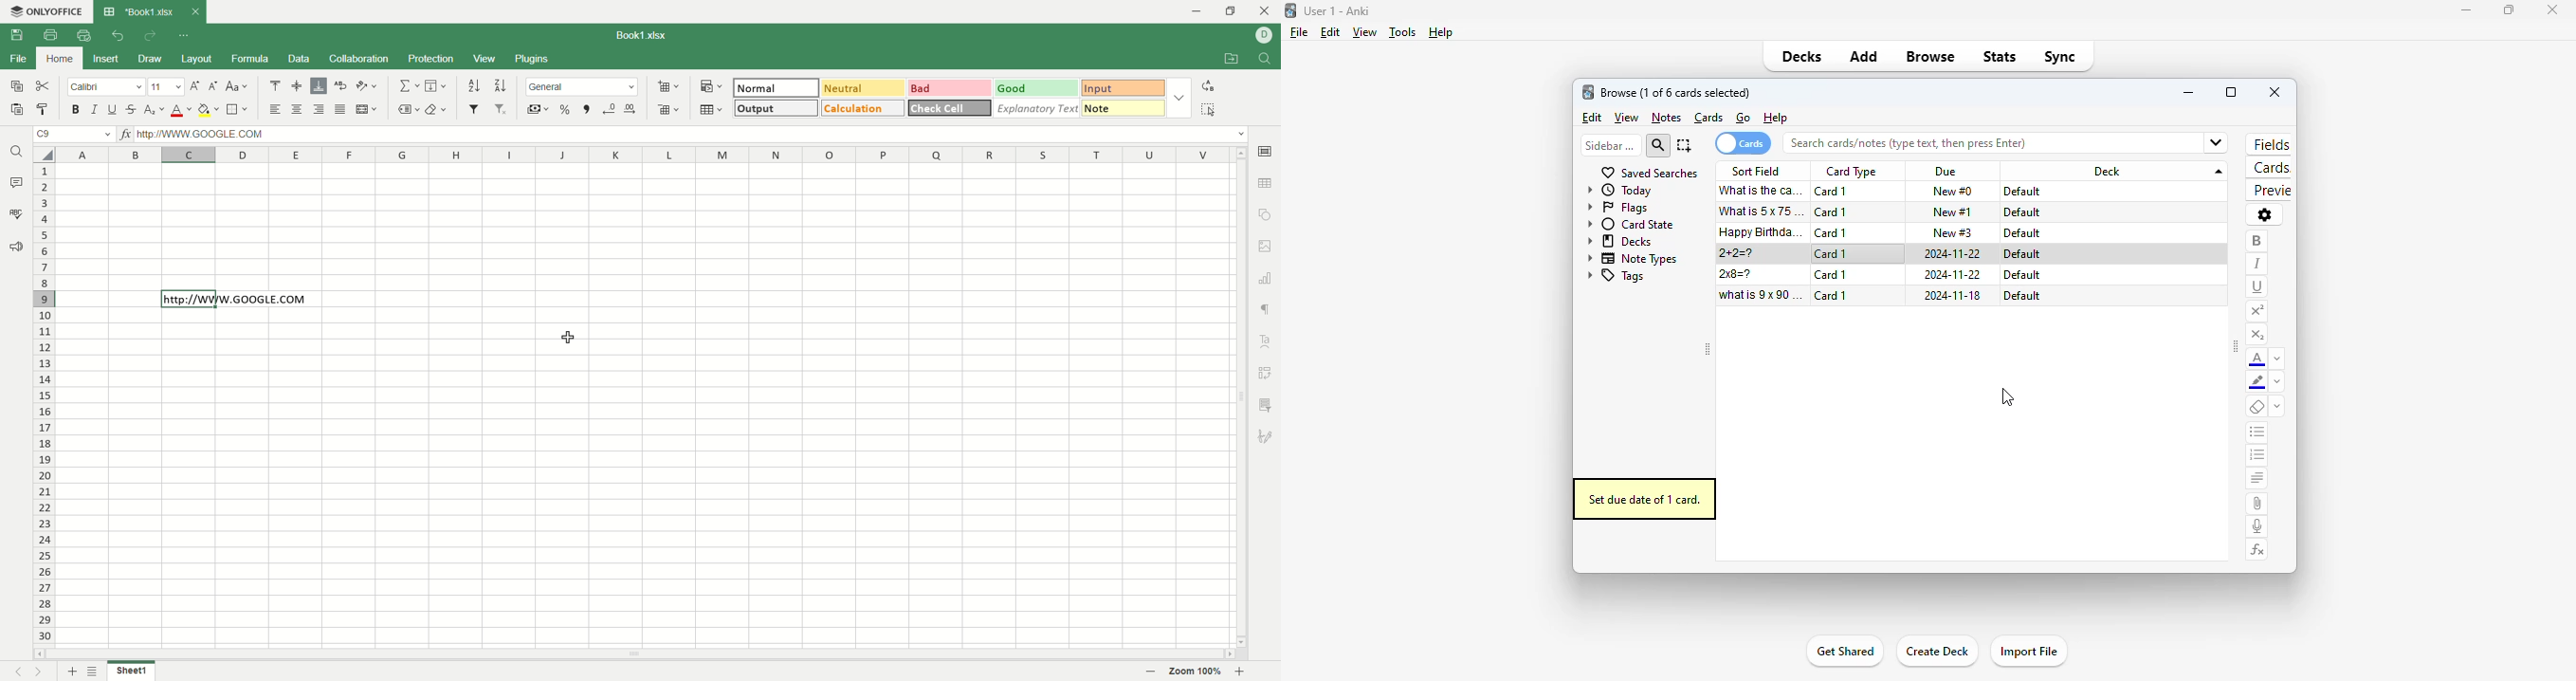 This screenshot has height=700, width=2576. What do you see at coordinates (1620, 241) in the screenshot?
I see `decks` at bounding box center [1620, 241].